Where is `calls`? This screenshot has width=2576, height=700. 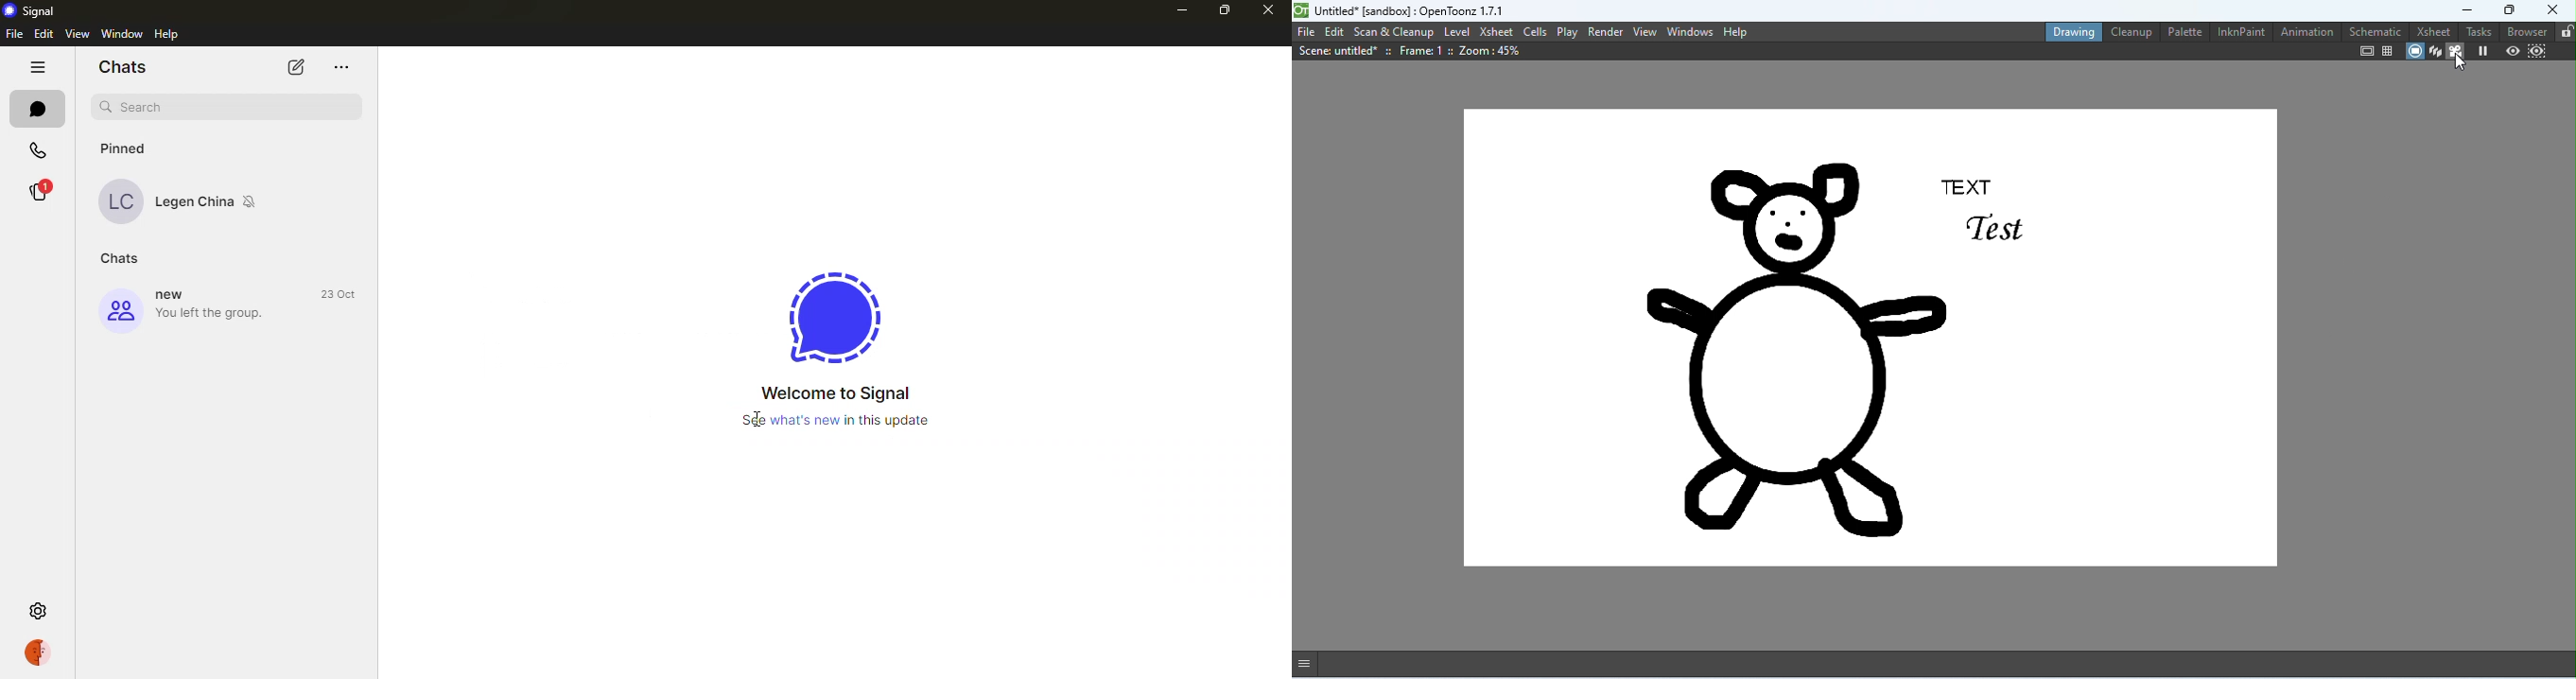
calls is located at coordinates (38, 149).